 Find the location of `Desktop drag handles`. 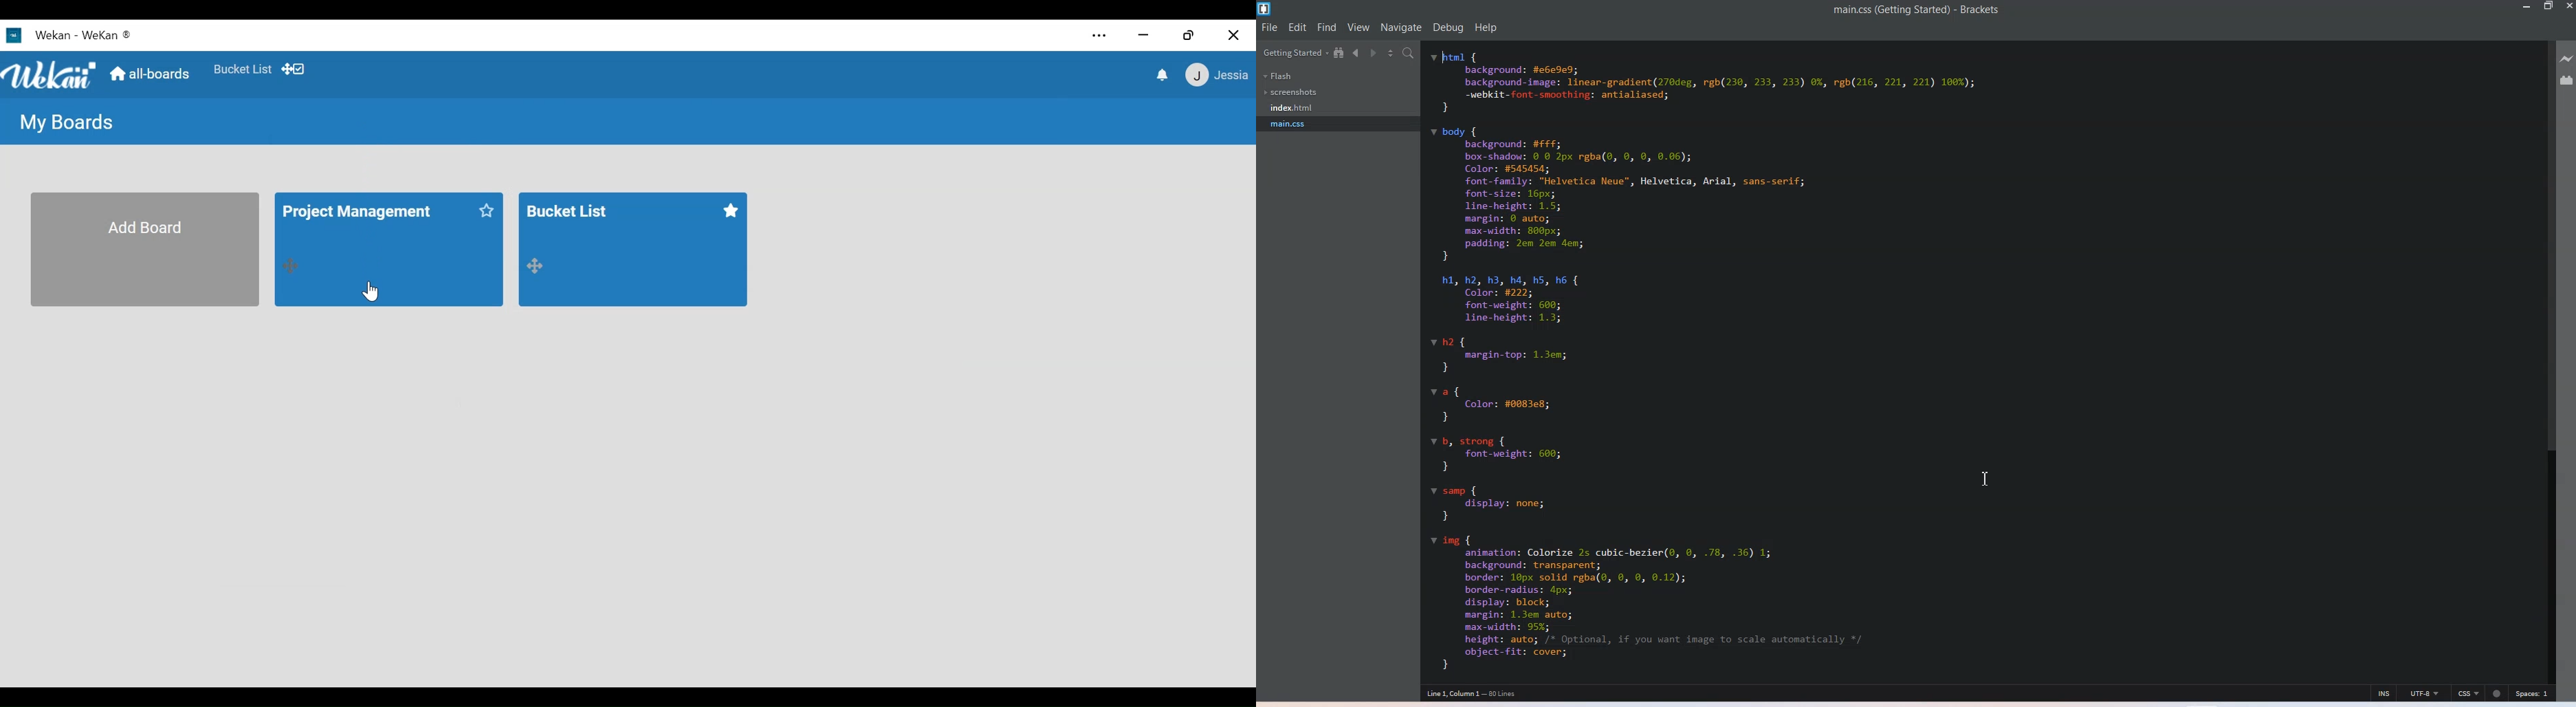

Desktop drag handles is located at coordinates (292, 268).